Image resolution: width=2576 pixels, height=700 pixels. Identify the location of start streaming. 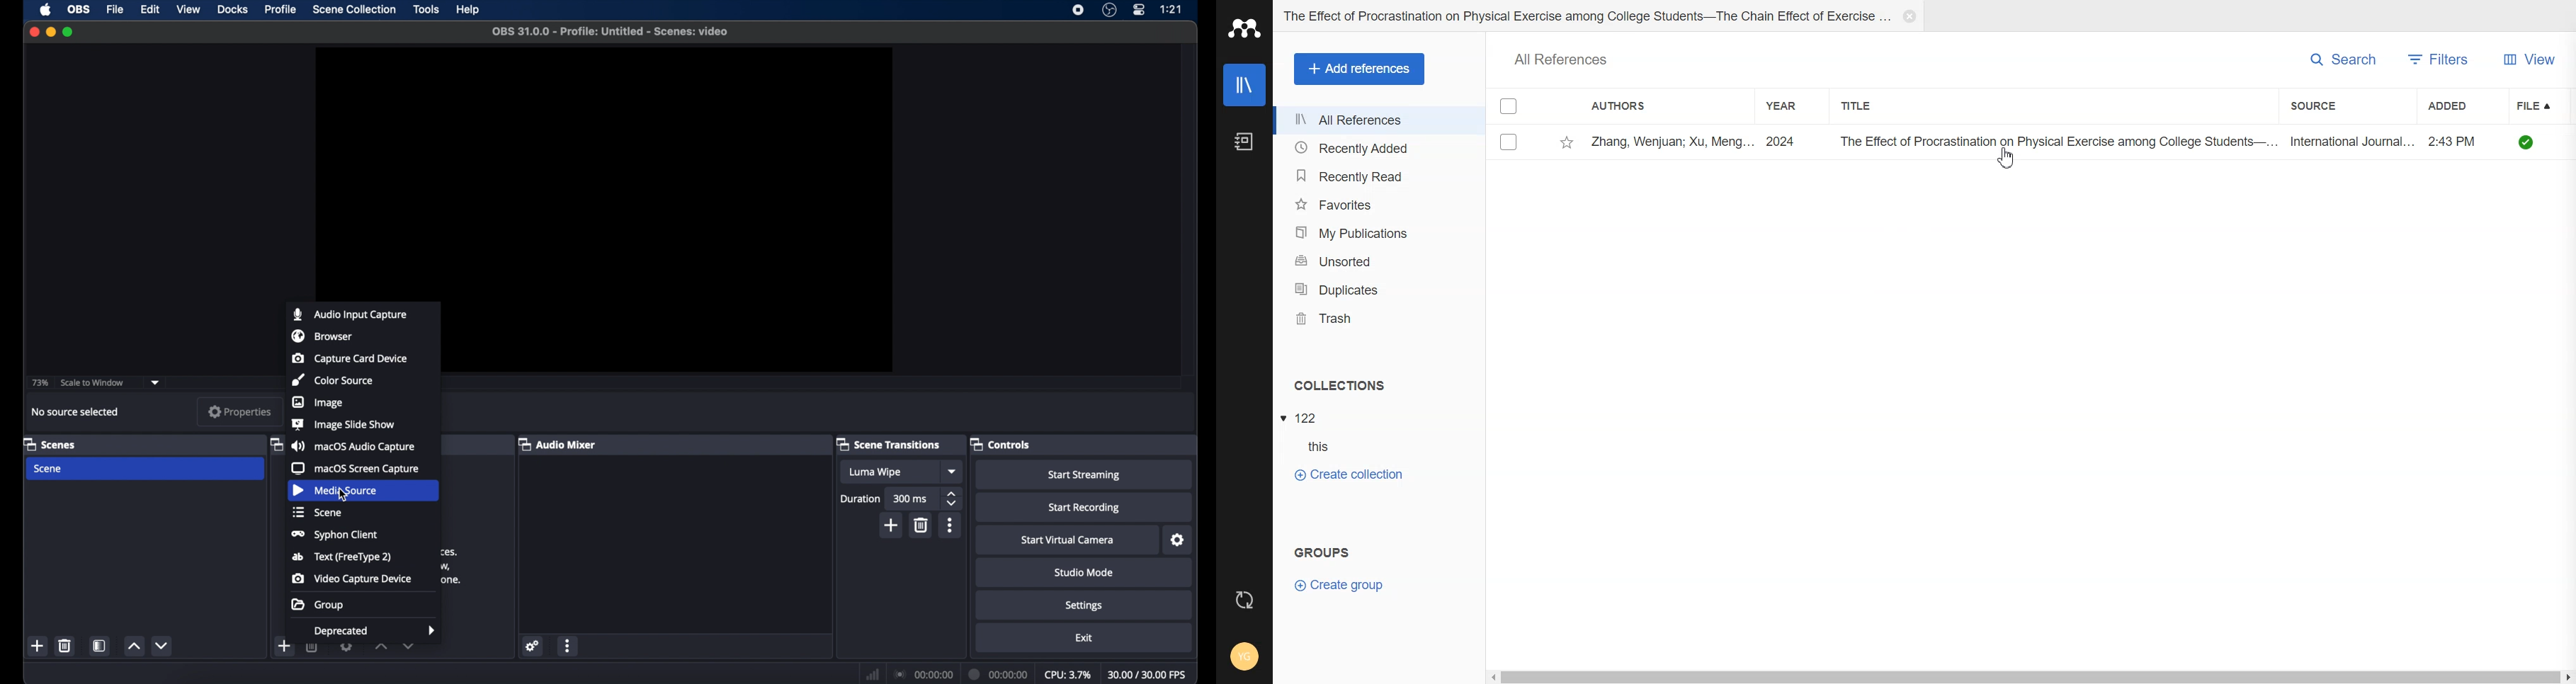
(1086, 474).